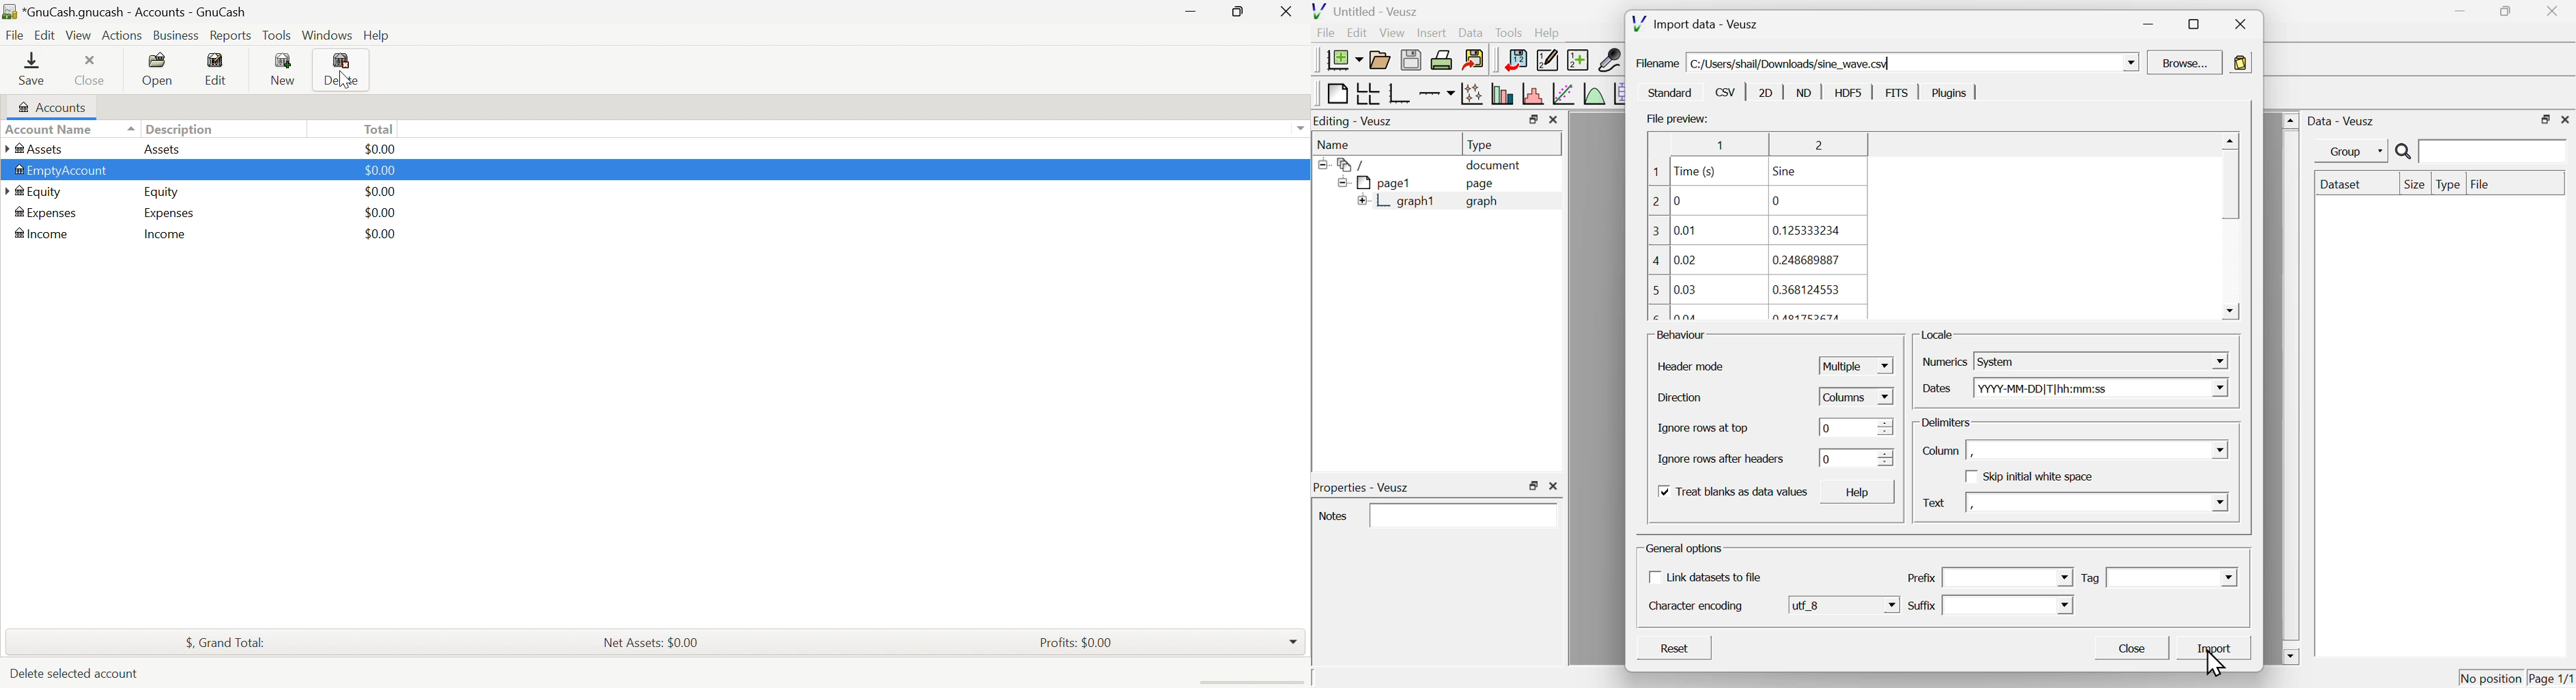 Image resolution: width=2576 pixels, height=700 pixels. What do you see at coordinates (1683, 260) in the screenshot?
I see `0.02` at bounding box center [1683, 260].